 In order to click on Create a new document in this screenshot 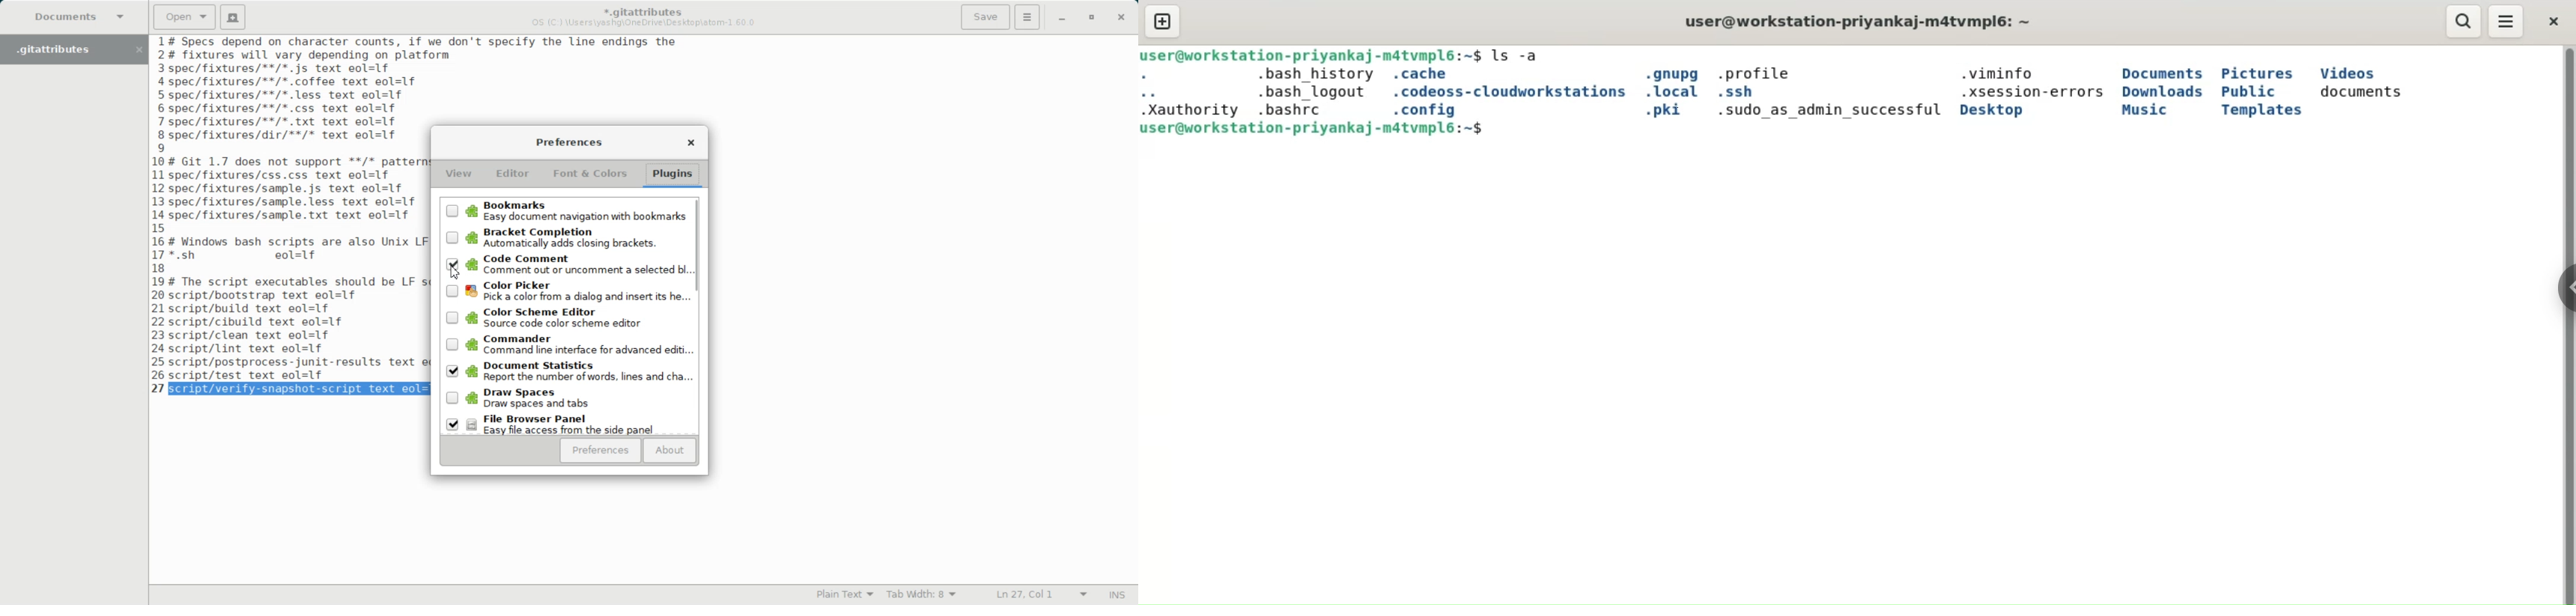, I will do `click(234, 17)`.